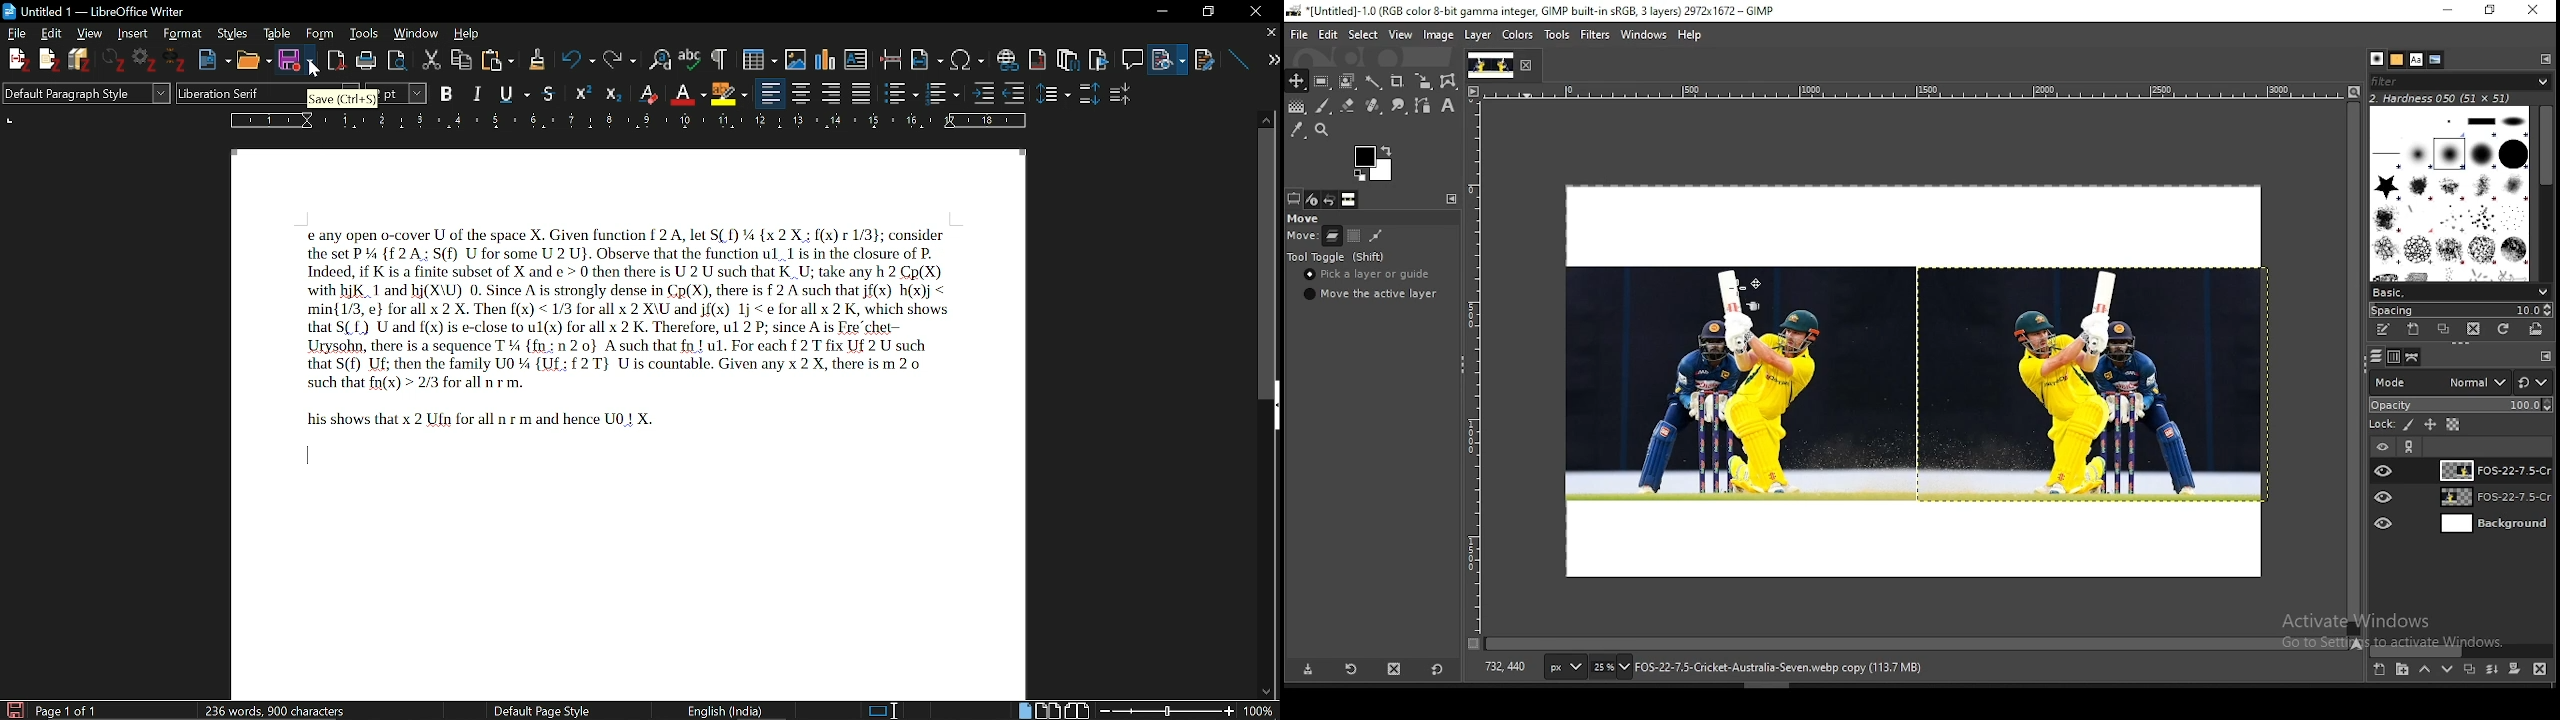  What do you see at coordinates (1528, 12) in the screenshot?
I see `icon and file name` at bounding box center [1528, 12].